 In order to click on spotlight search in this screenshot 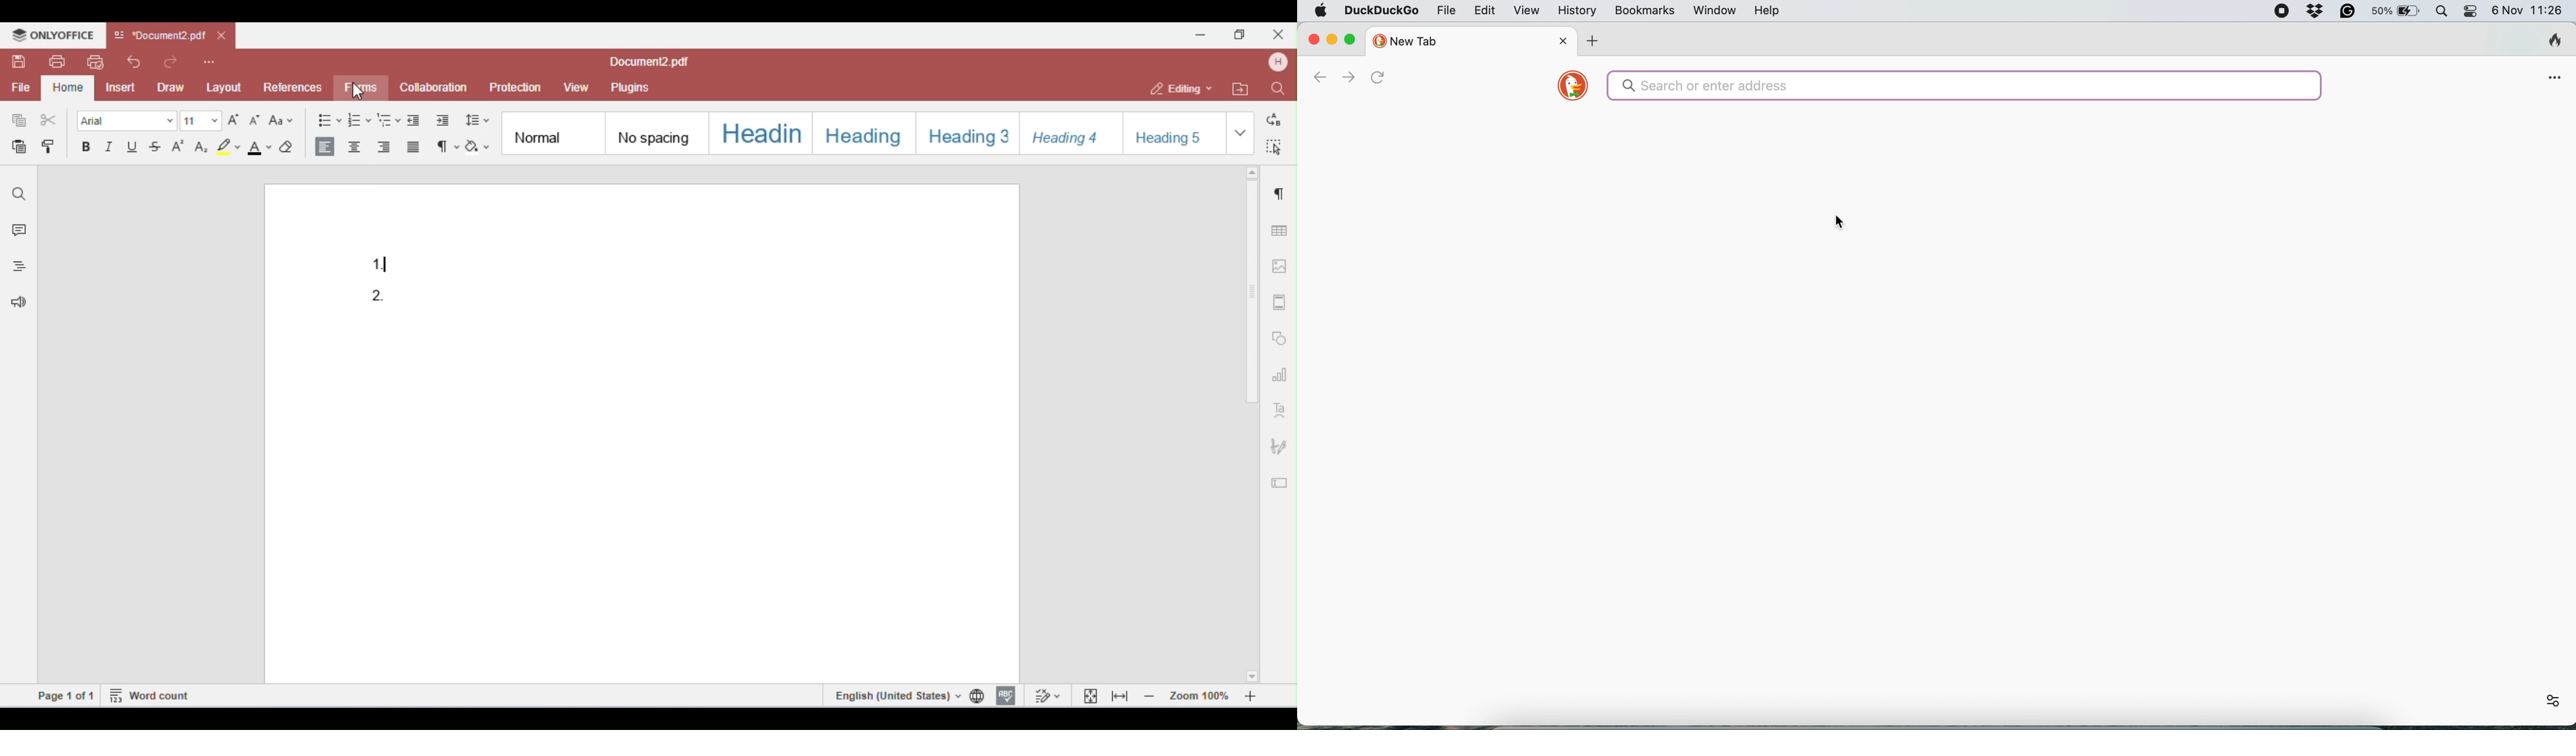, I will do `click(2440, 11)`.